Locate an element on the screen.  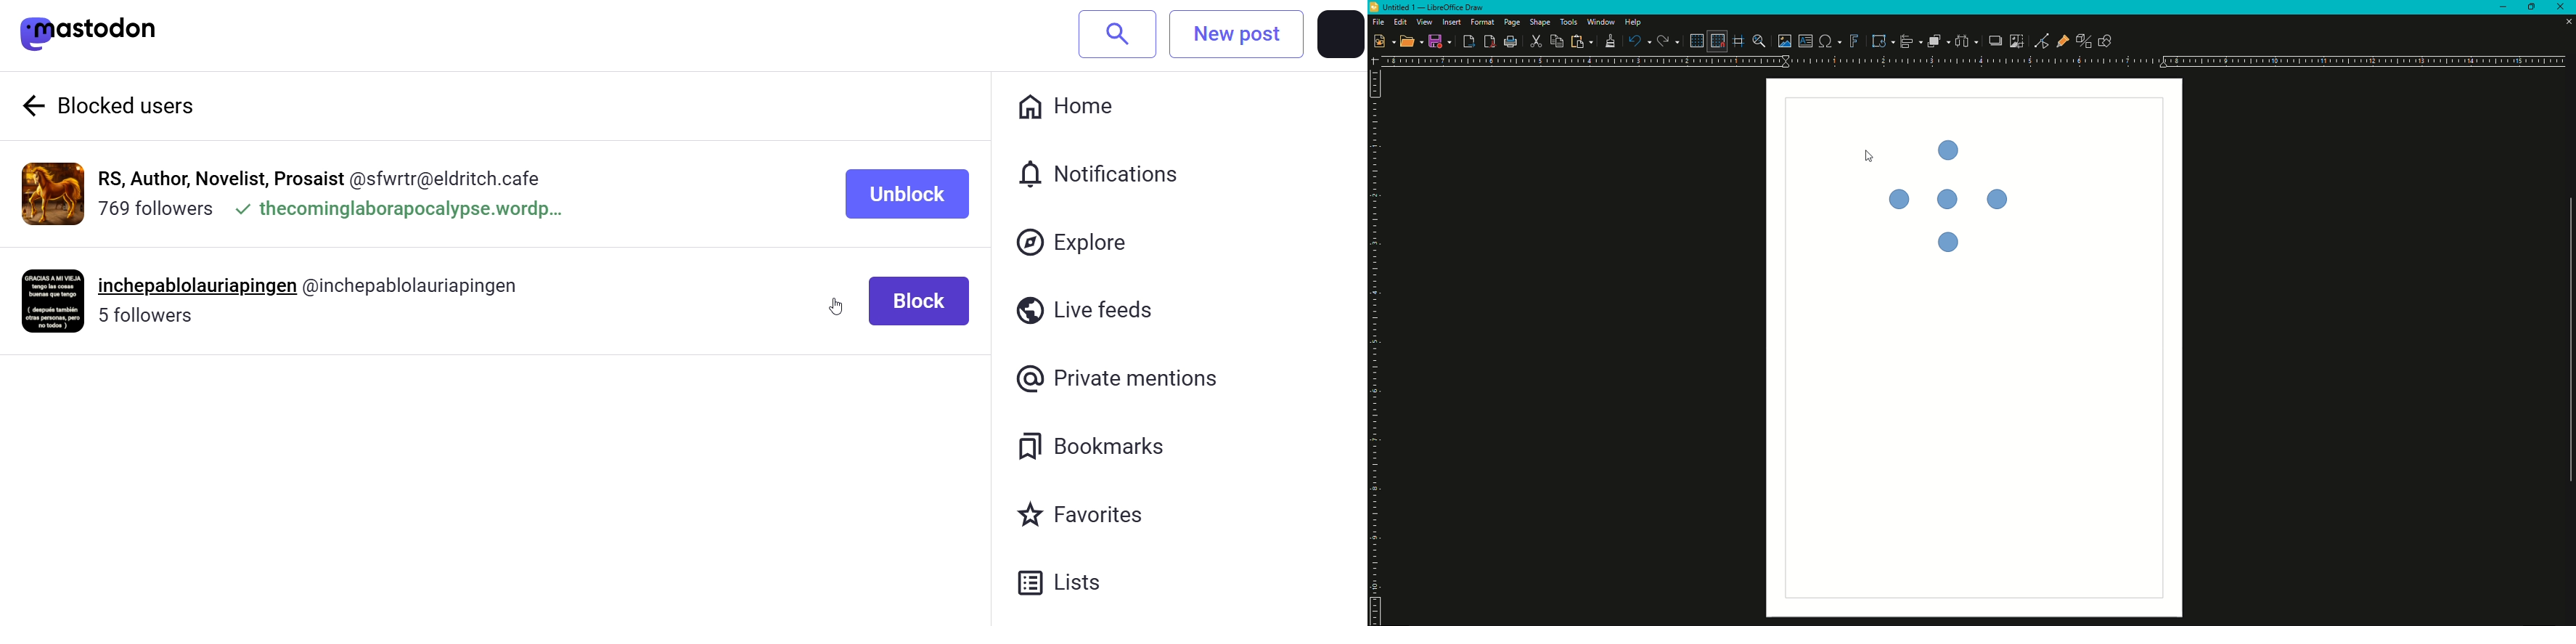
notification is located at coordinates (1093, 171).